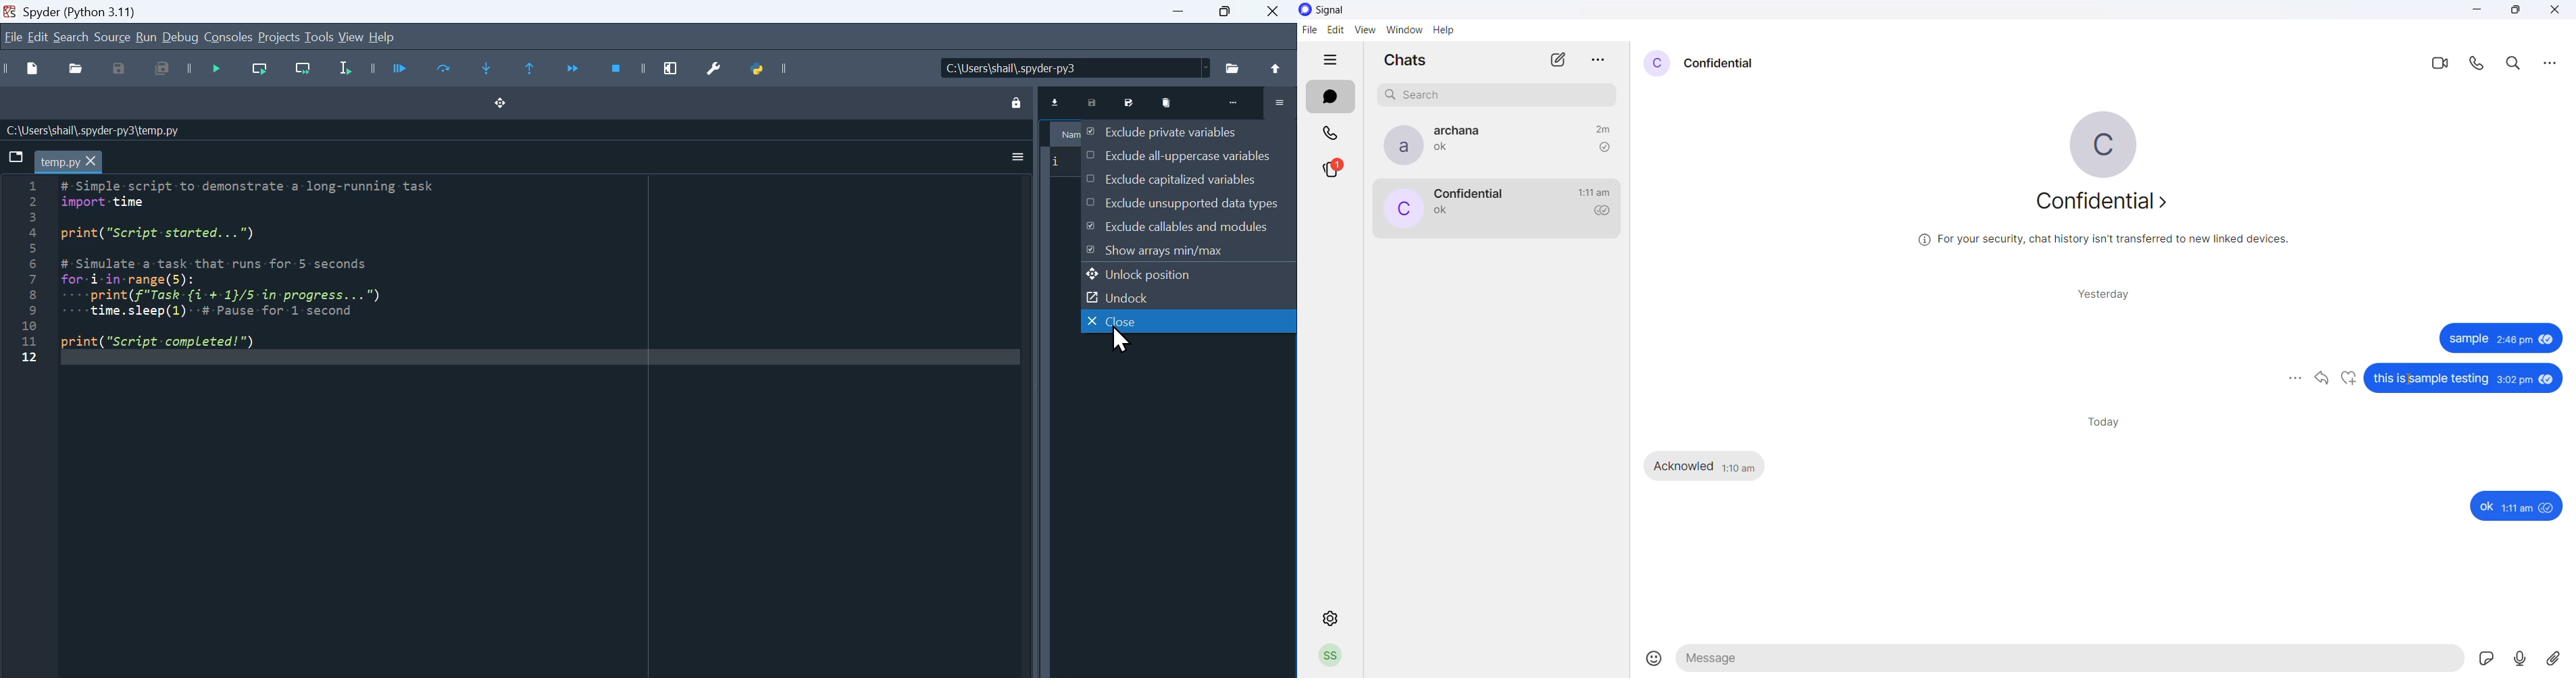  What do you see at coordinates (14, 157) in the screenshot?
I see `Browse Tabs` at bounding box center [14, 157].